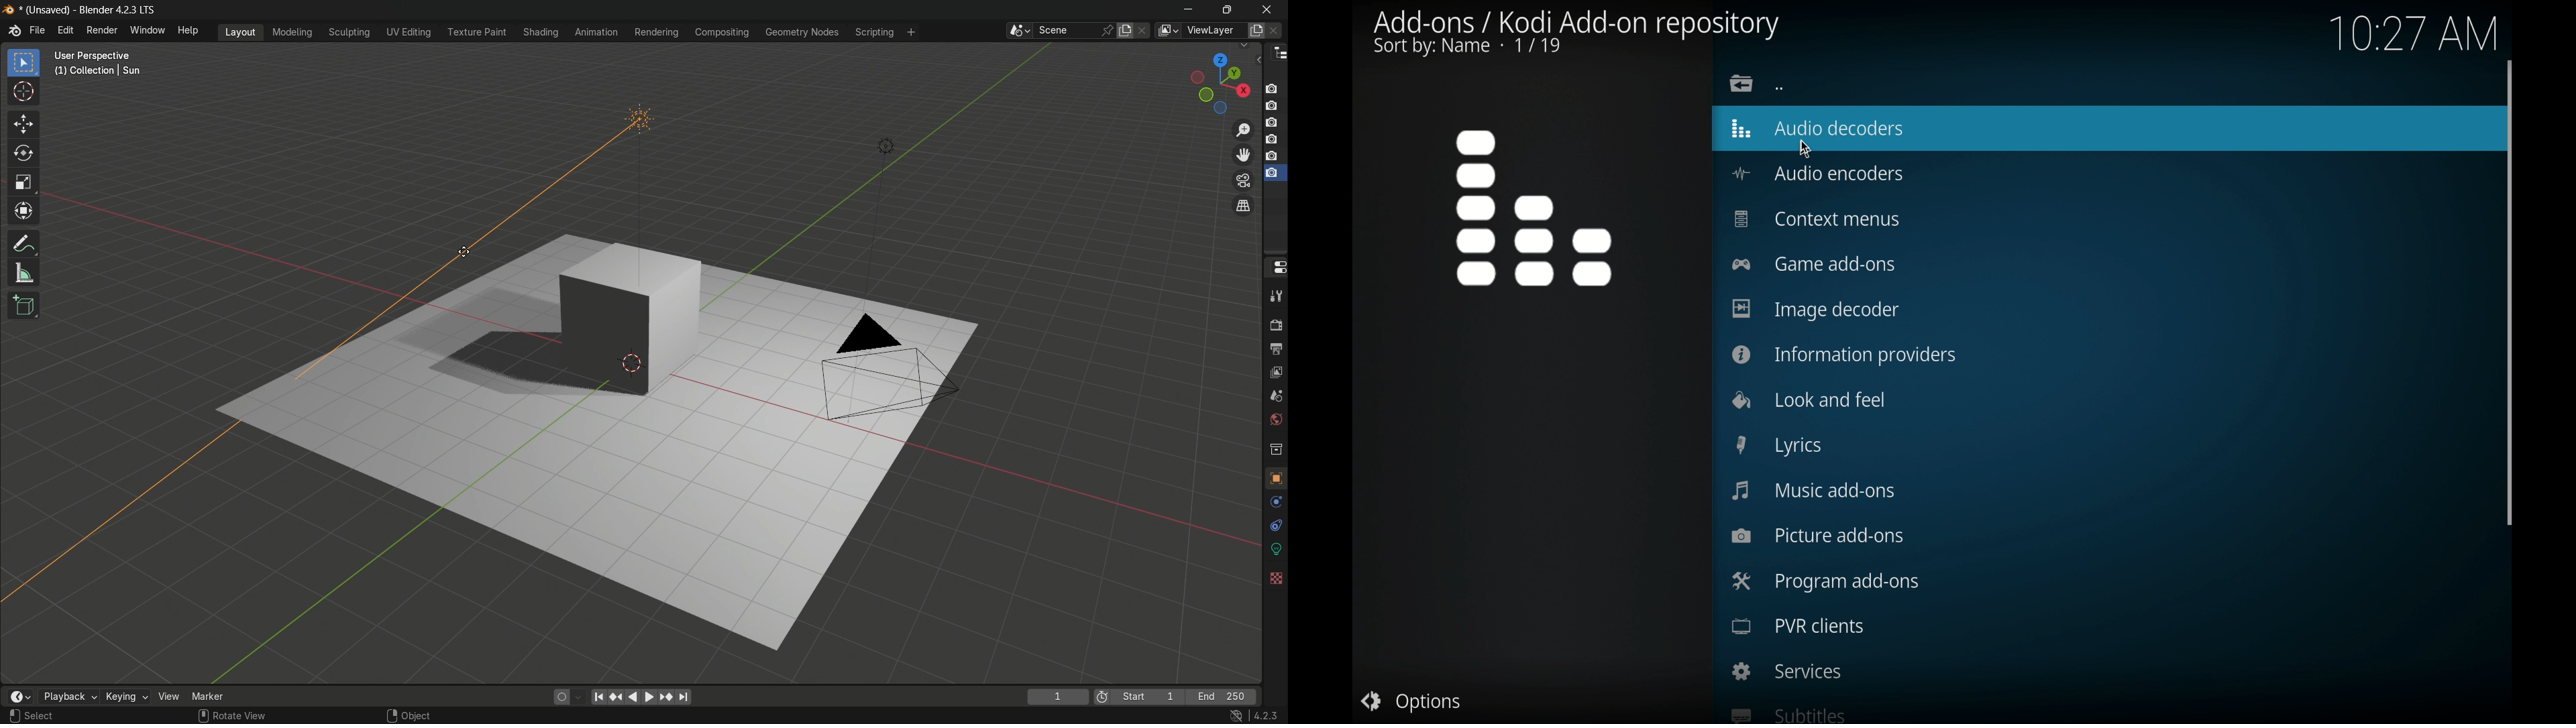  I want to click on audio encoders, so click(1817, 174).